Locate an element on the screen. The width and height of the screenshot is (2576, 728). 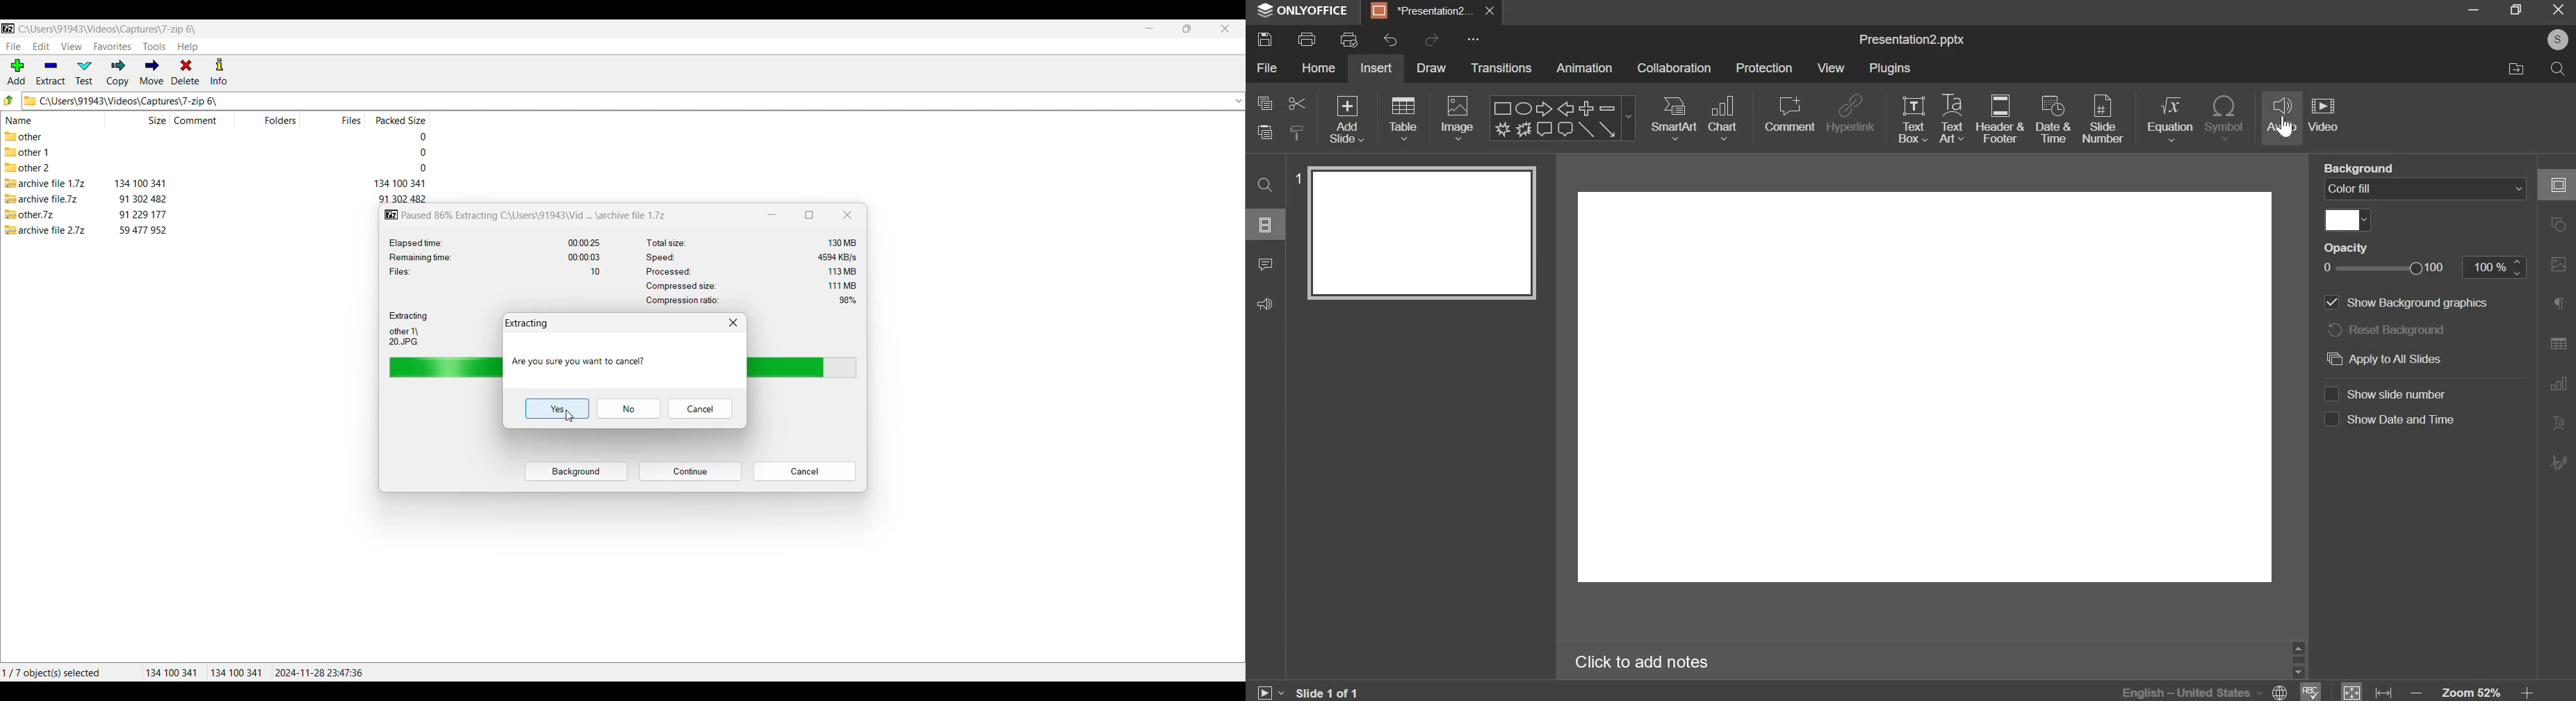
slide number is located at coordinates (1297, 178).